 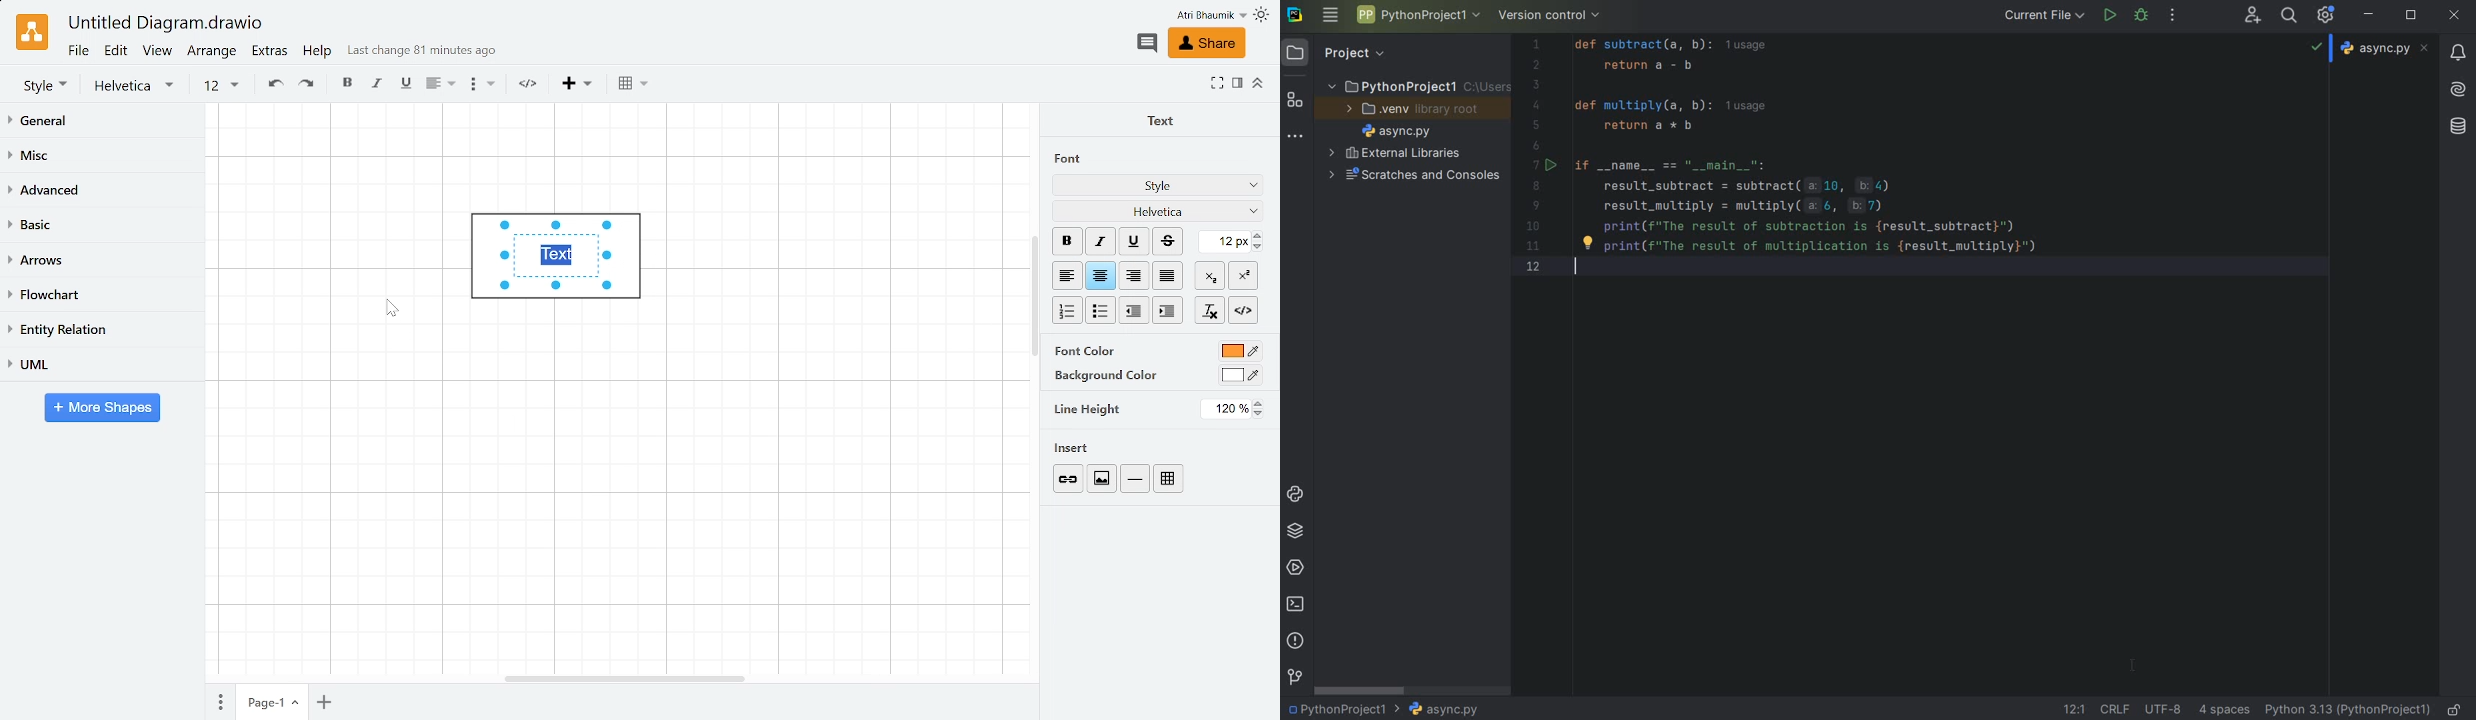 I want to click on indent, so click(x=2224, y=710).